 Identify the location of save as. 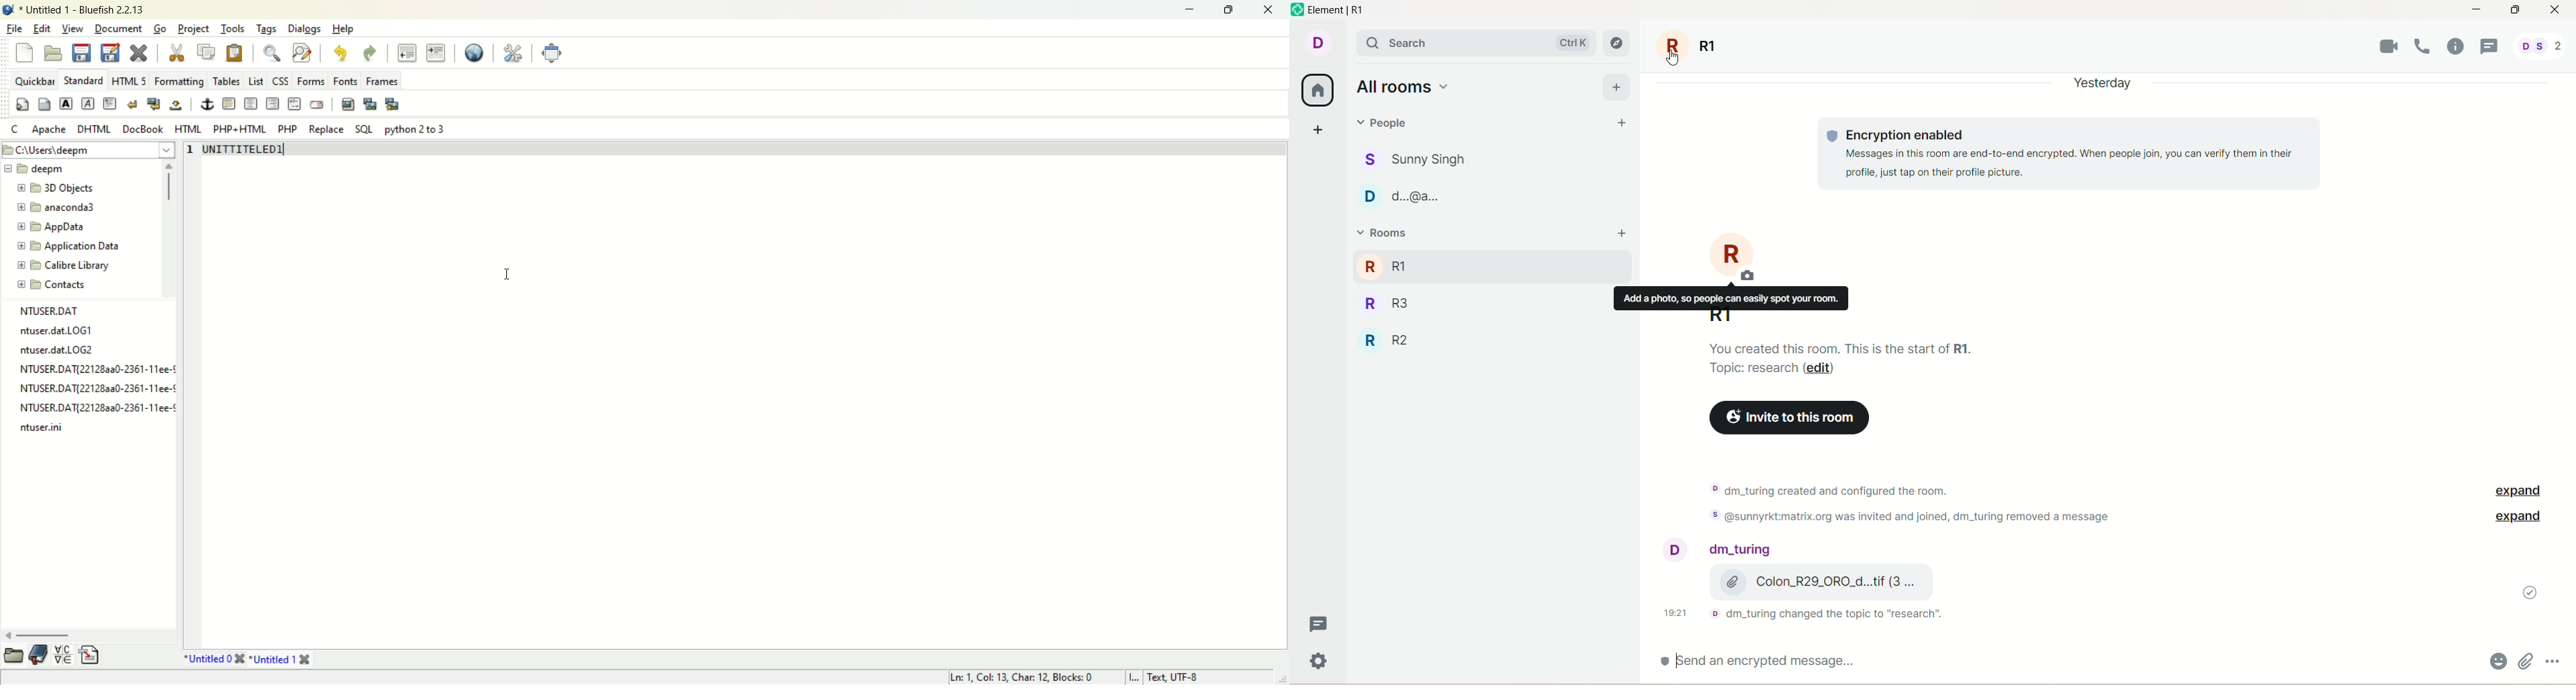
(110, 52).